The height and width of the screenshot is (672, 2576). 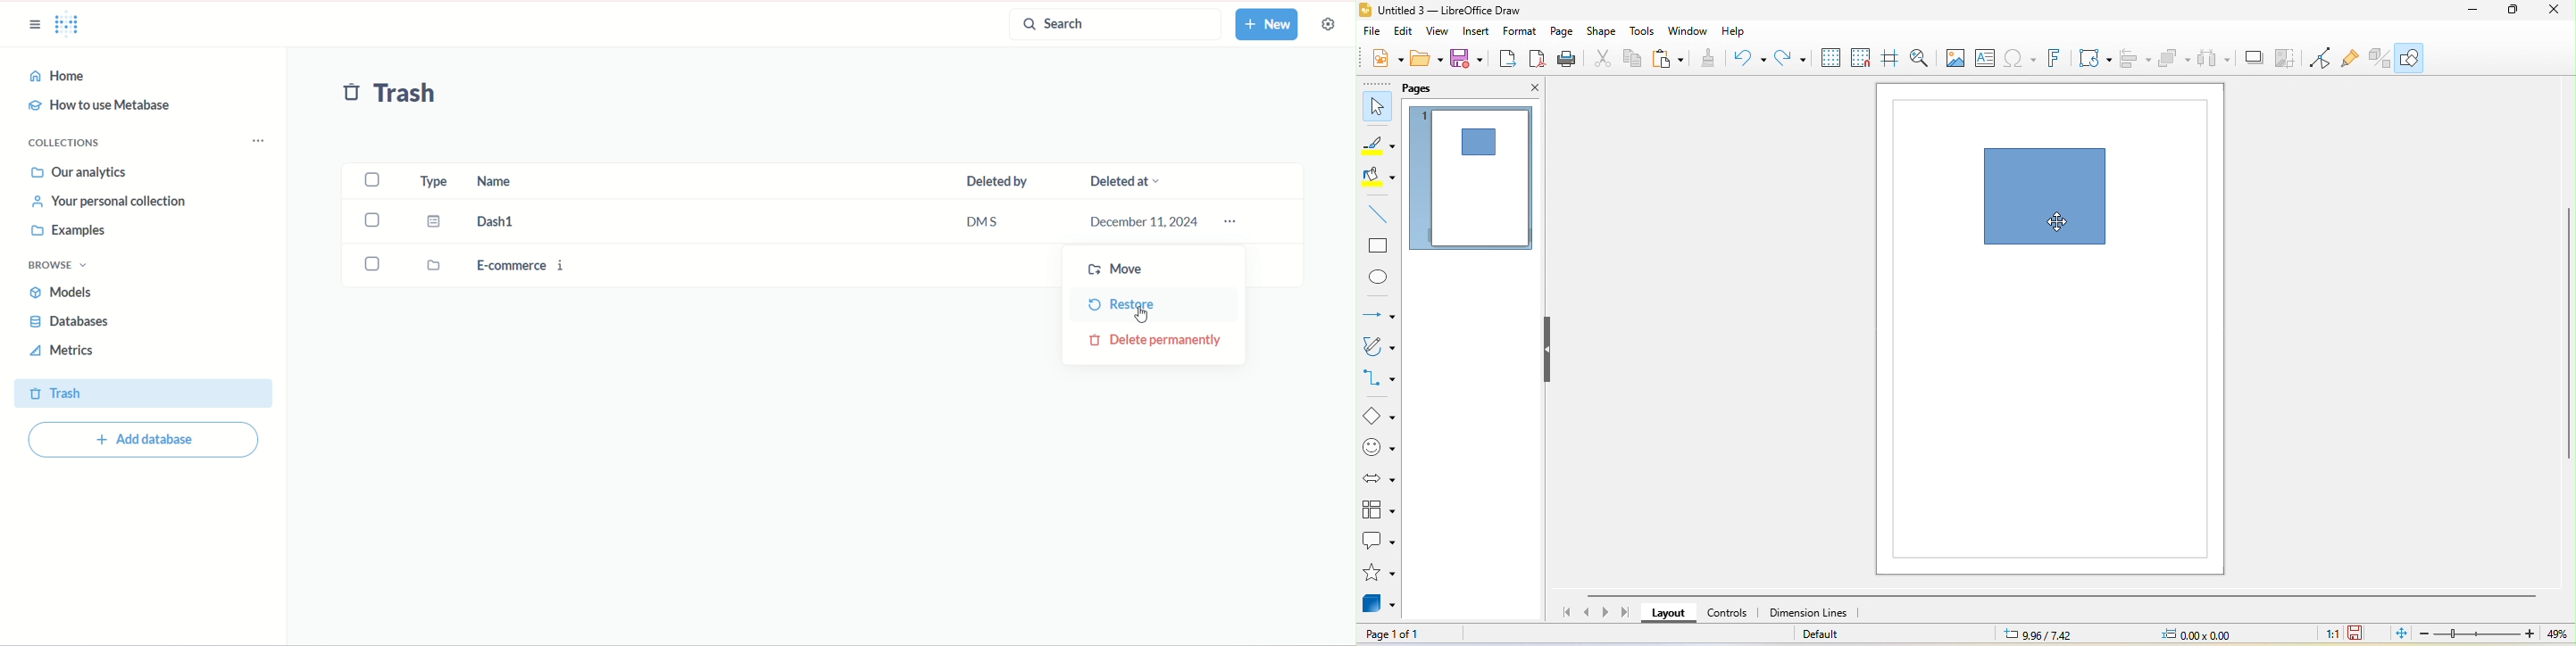 I want to click on previous page, so click(x=1586, y=612).